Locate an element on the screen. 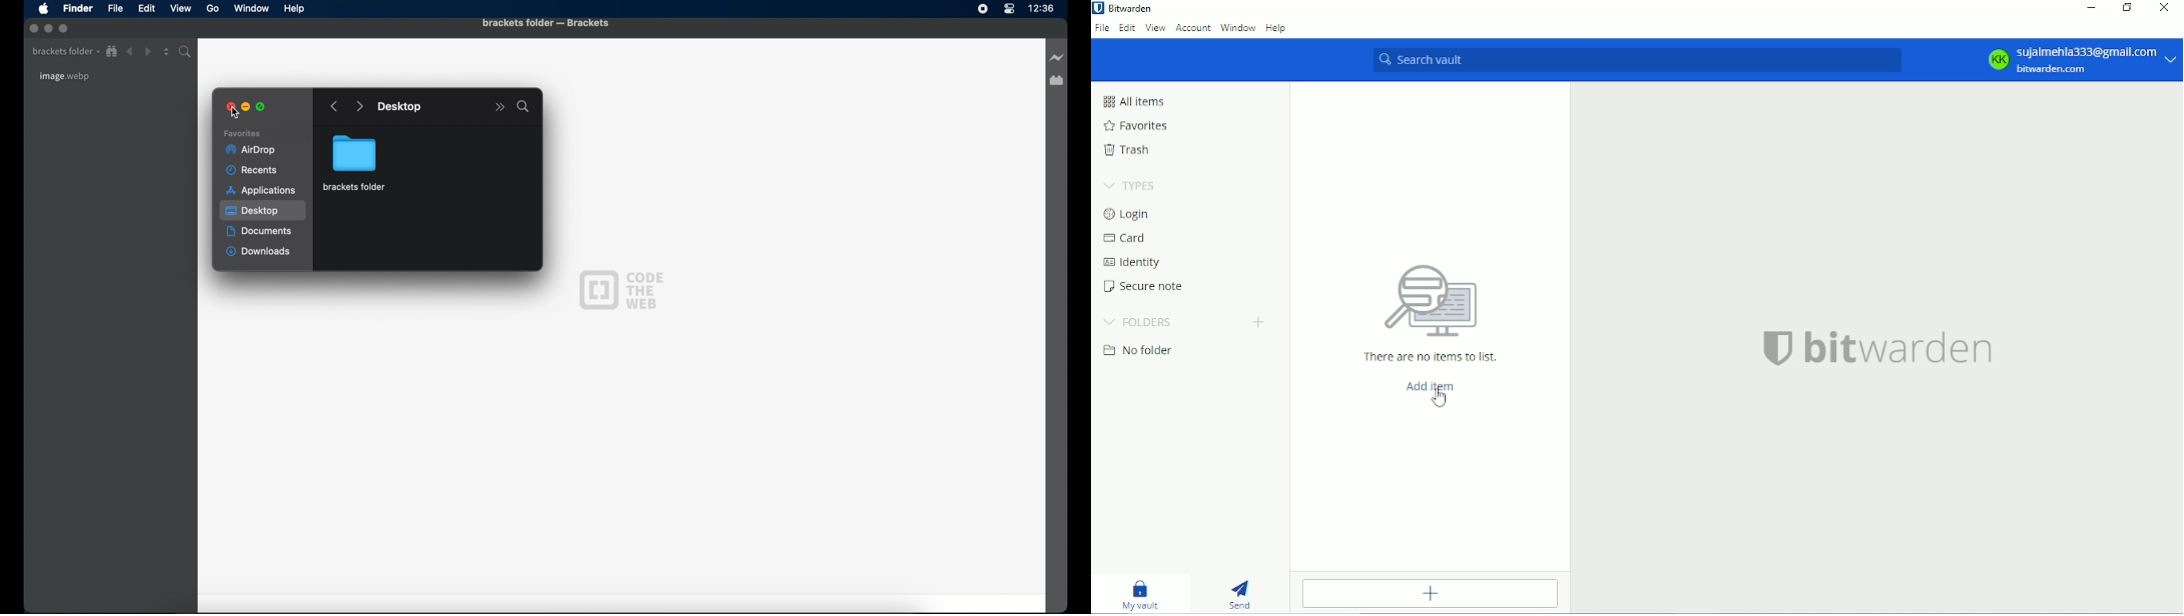 This screenshot has width=2184, height=616. brackets folder is located at coordinates (355, 163).